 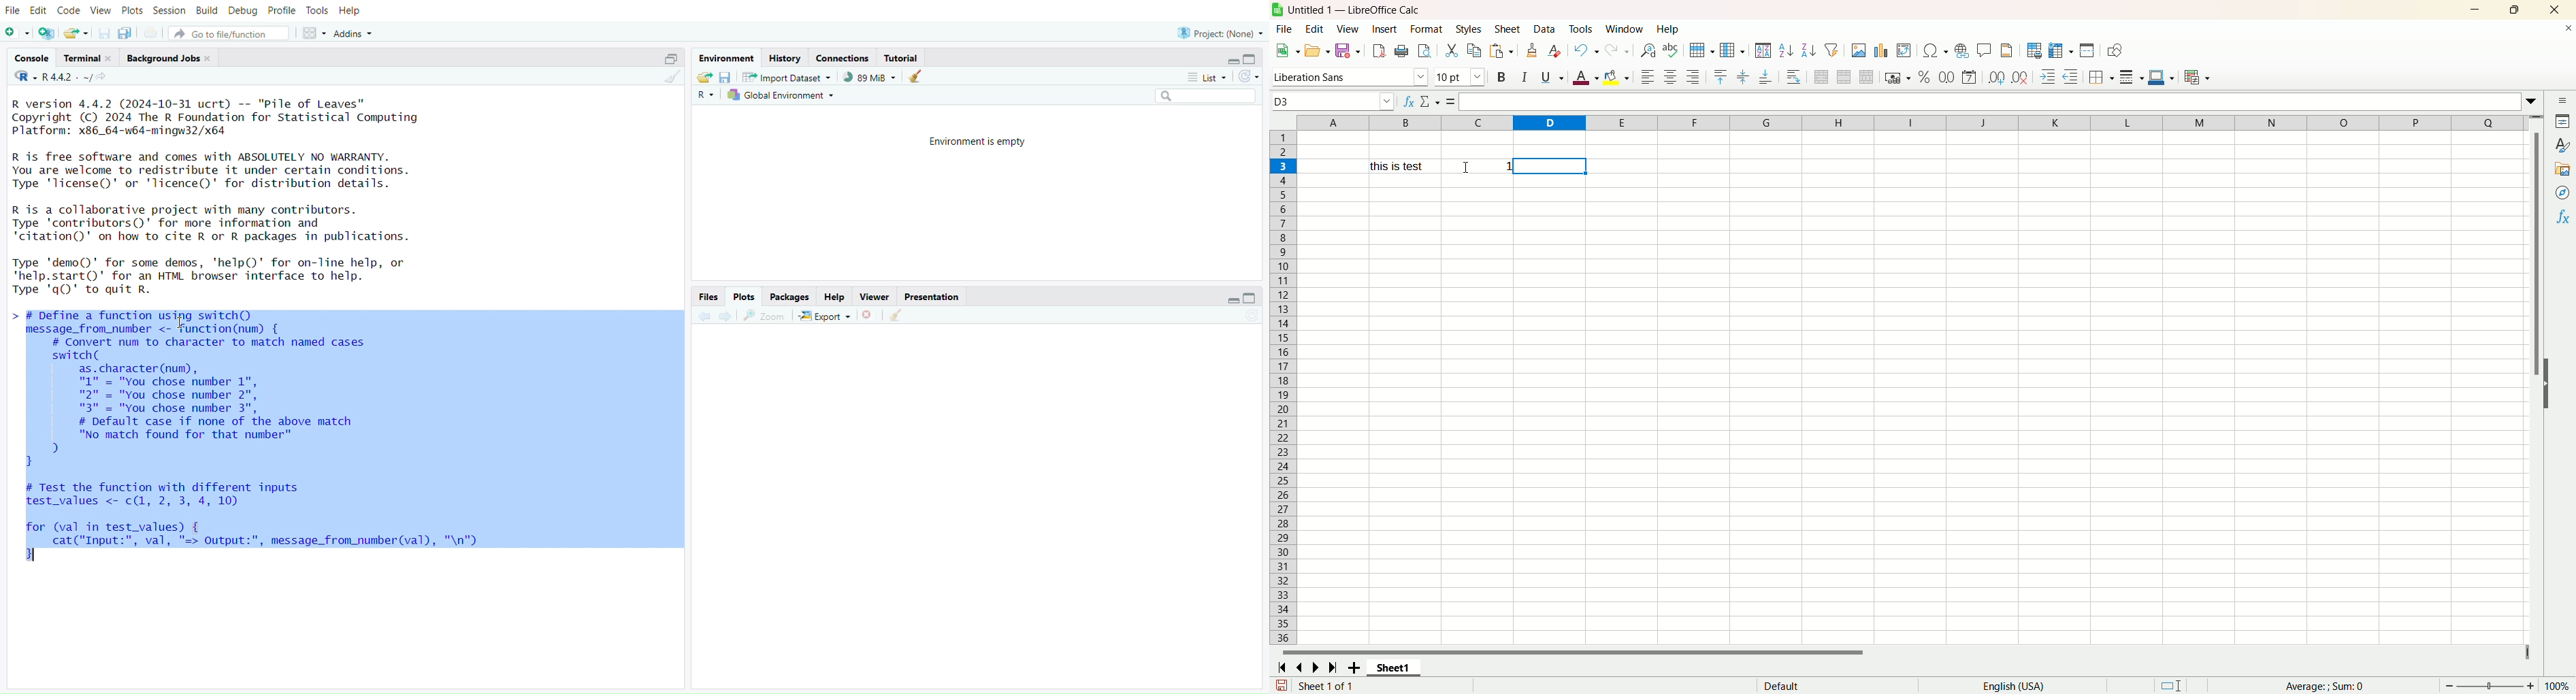 What do you see at coordinates (1318, 29) in the screenshot?
I see `edit` at bounding box center [1318, 29].